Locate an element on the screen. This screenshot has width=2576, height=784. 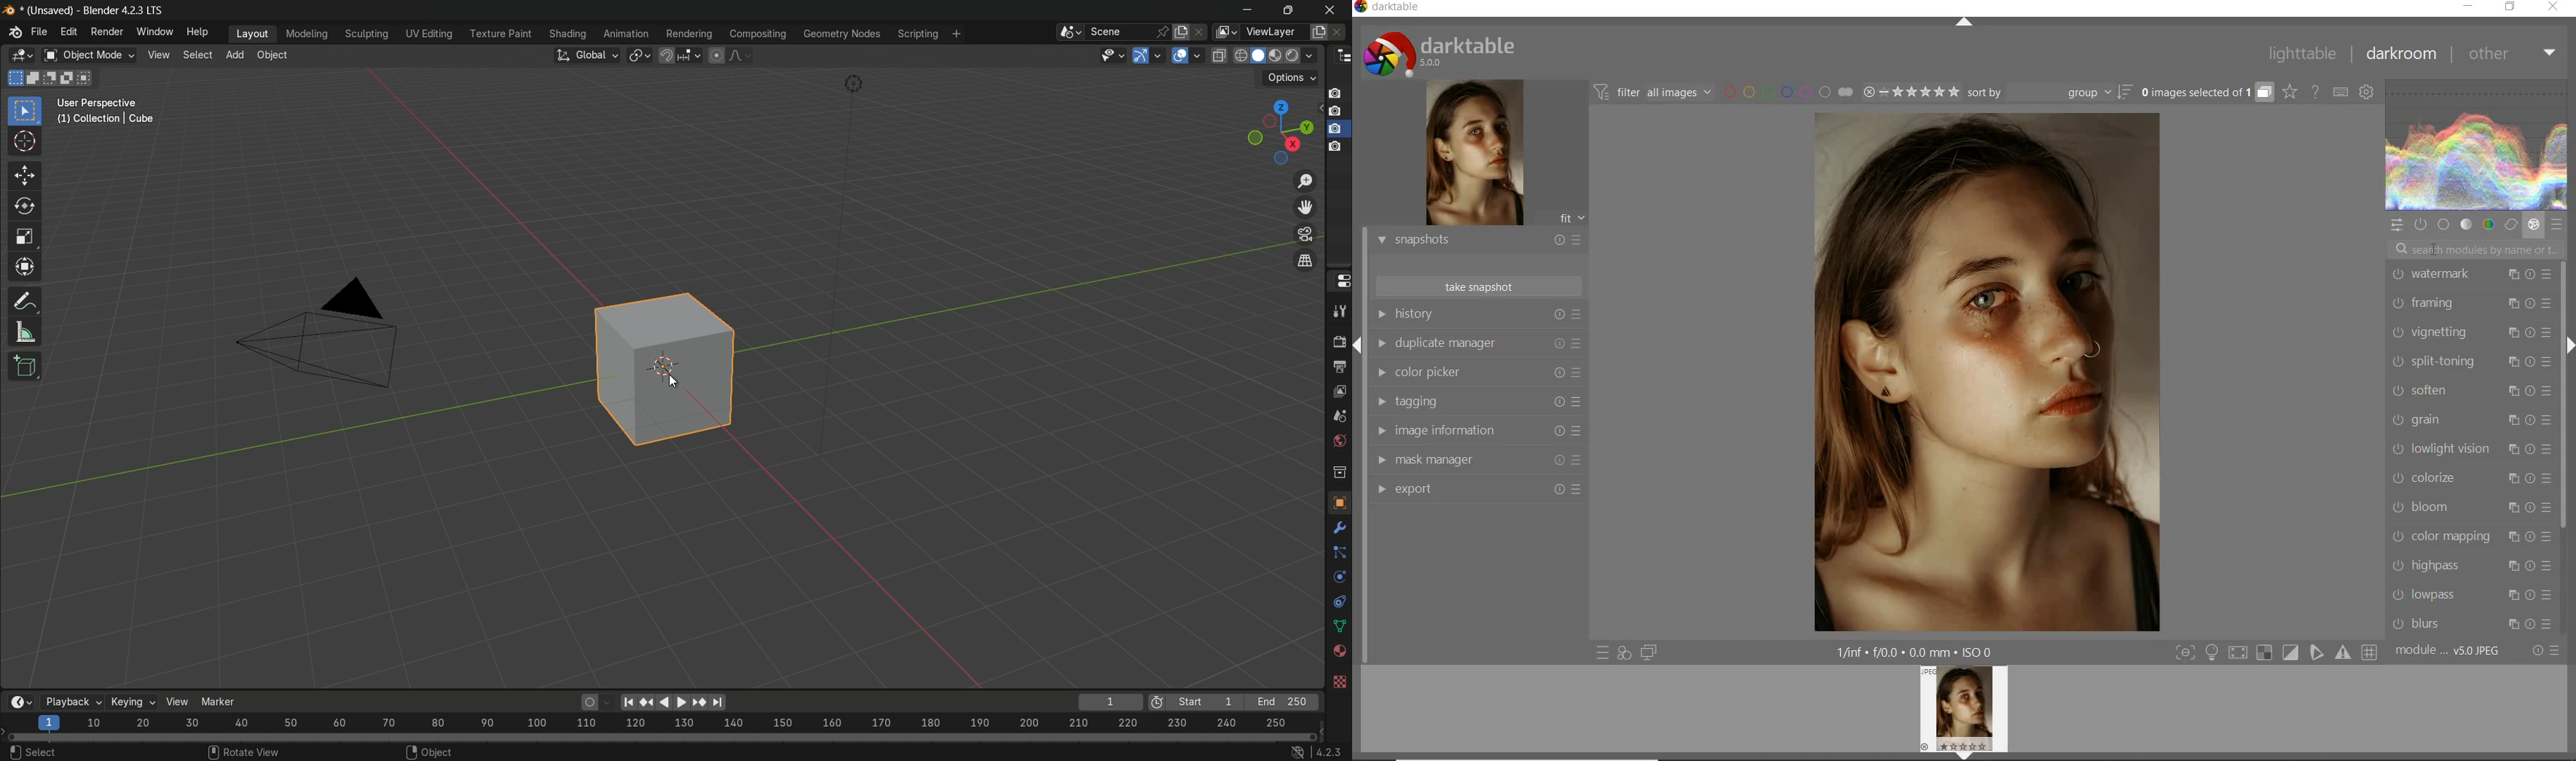
Icon4 is located at coordinates (1337, 149).